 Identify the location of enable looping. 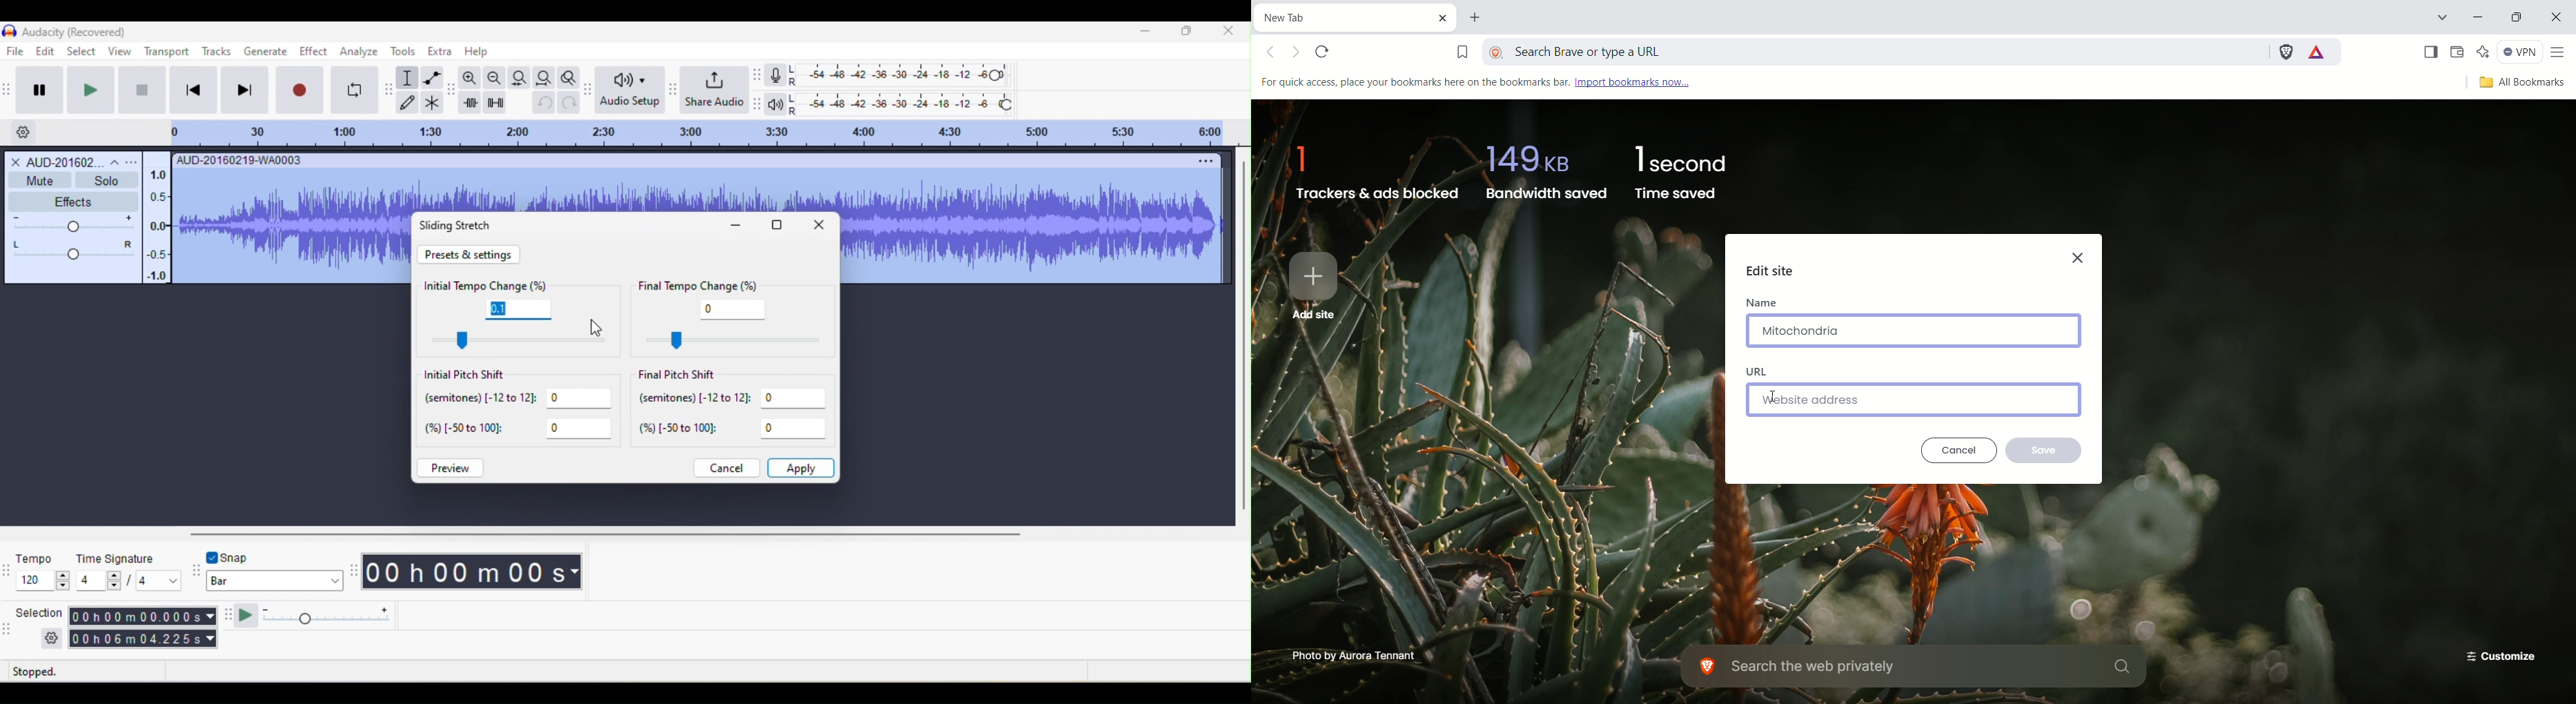
(354, 90).